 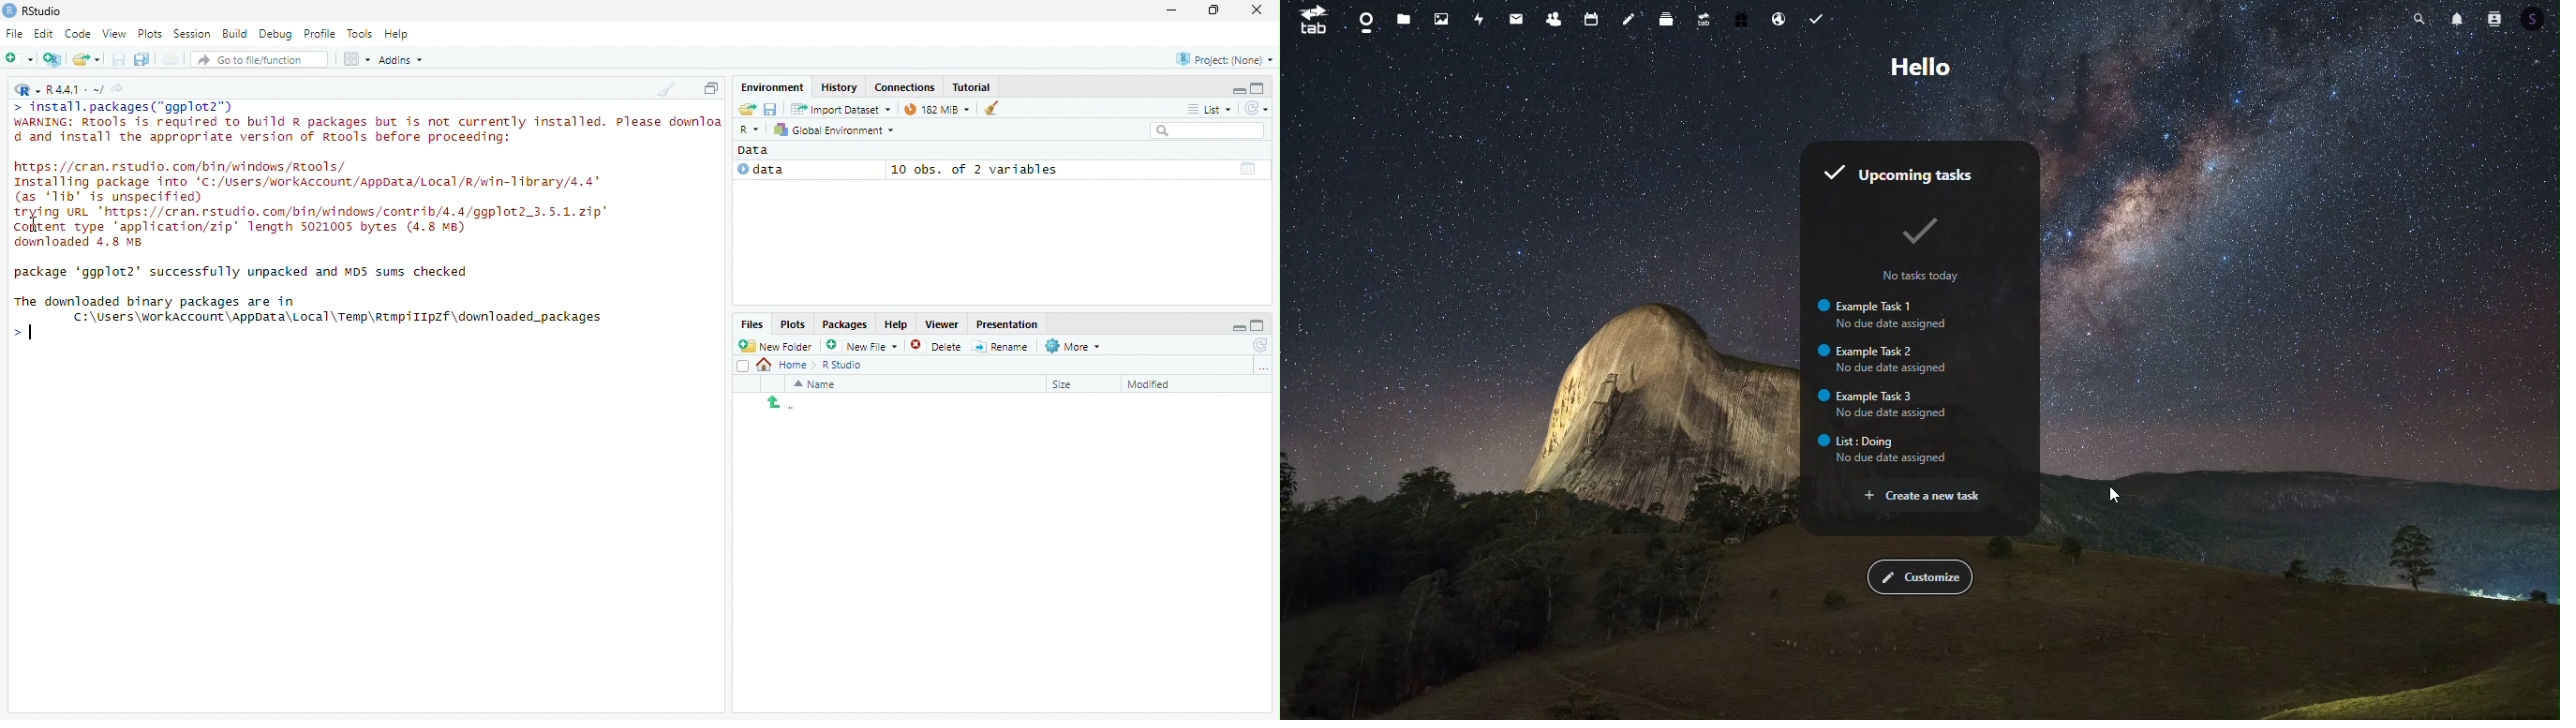 I want to click on Account icon, so click(x=2535, y=19).